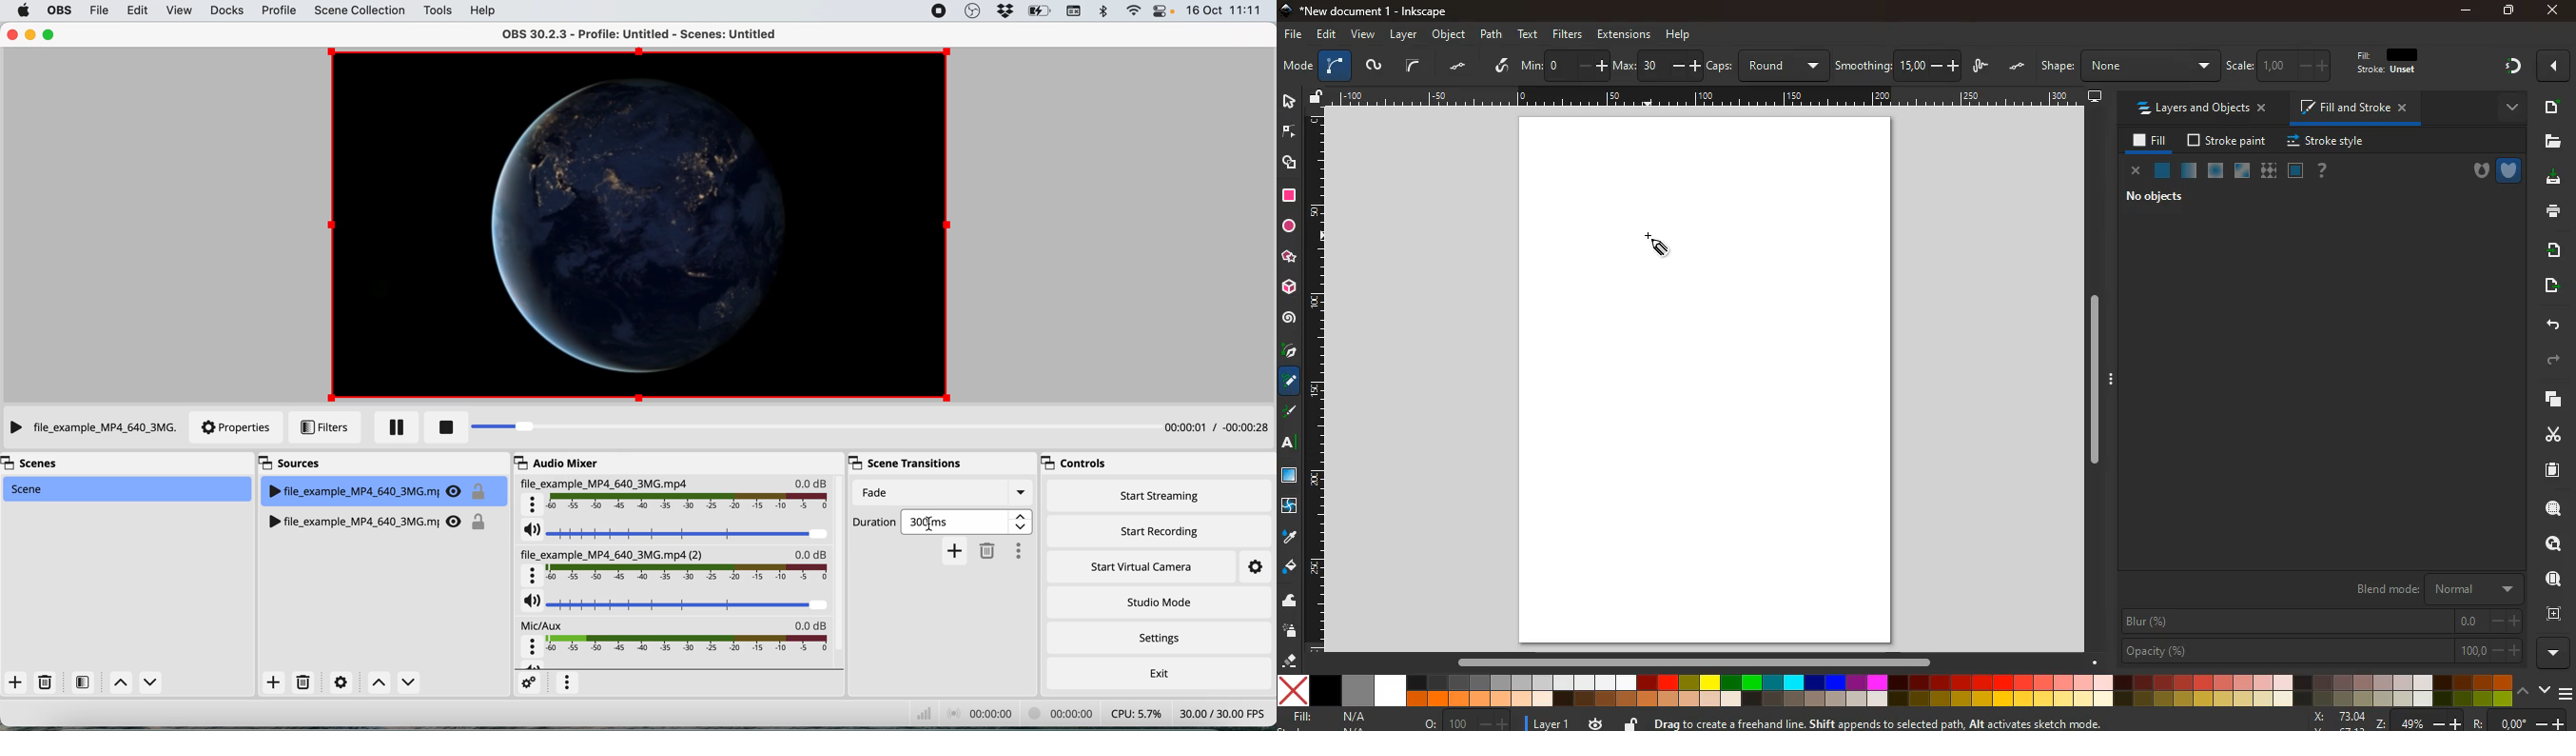 Image resolution: width=2576 pixels, height=756 pixels. Describe the element at coordinates (933, 525) in the screenshot. I see `start to select current transition duration` at that location.